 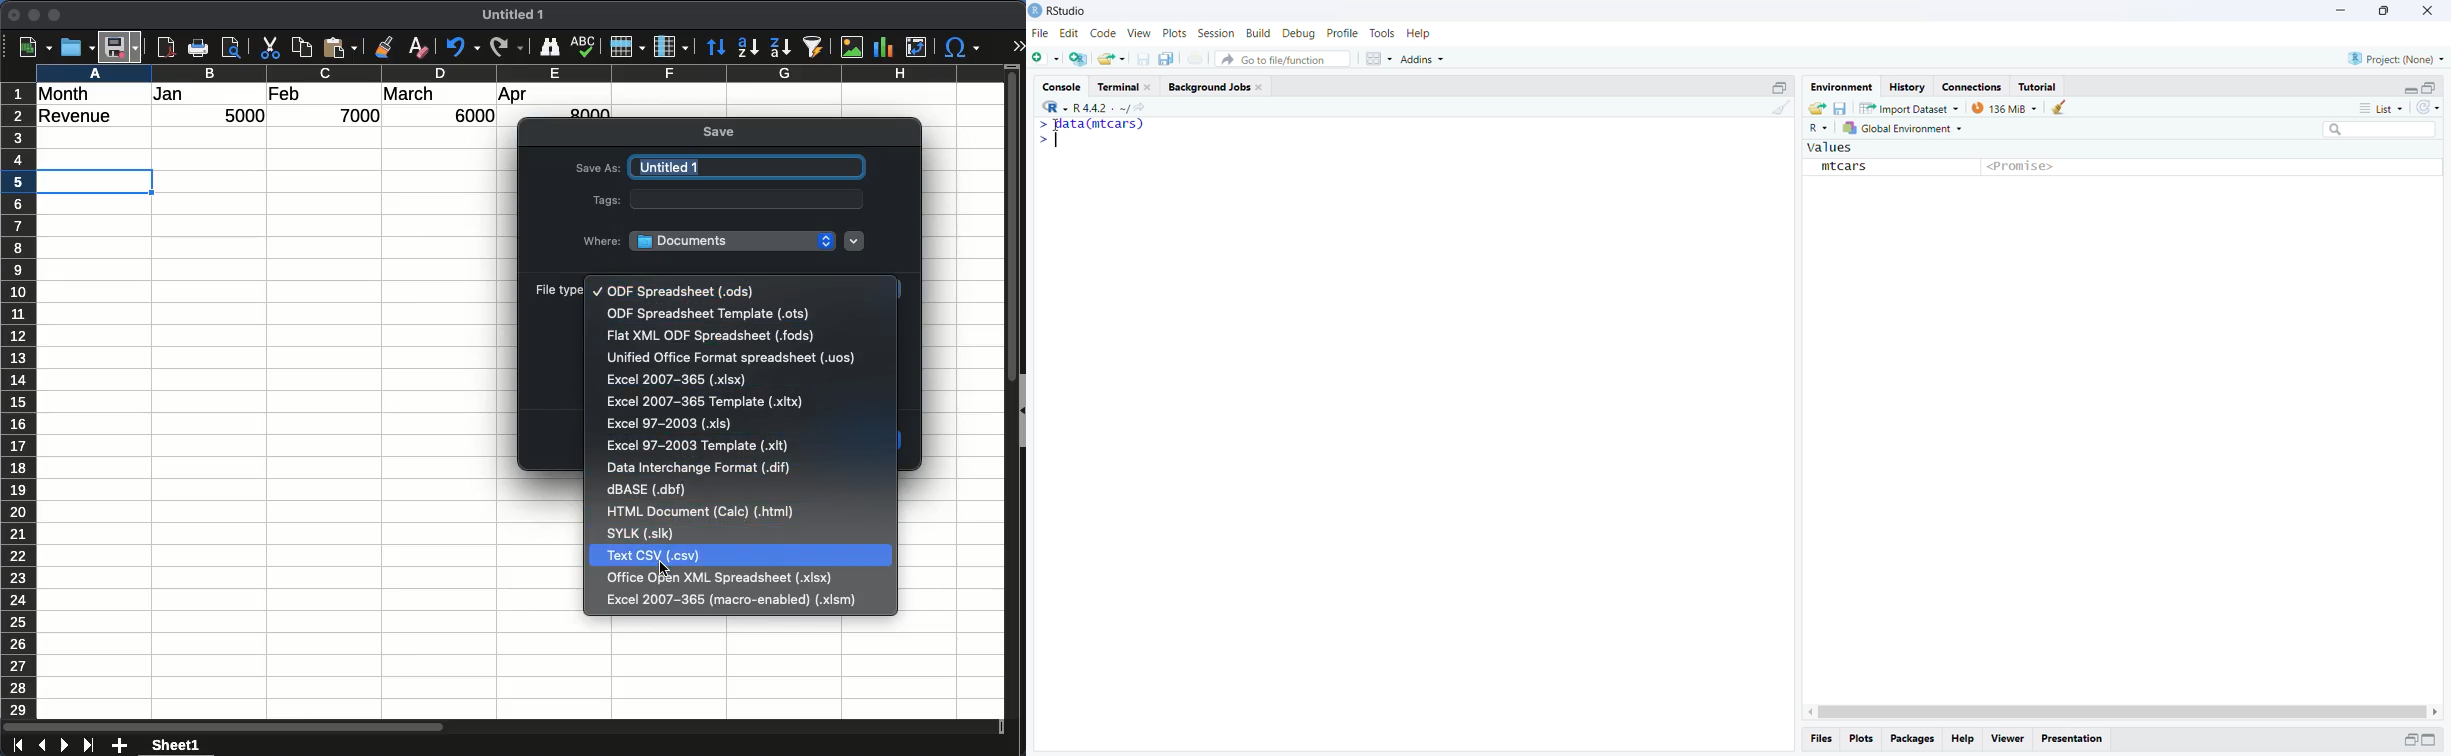 I want to click on Excel 97-2003 template, so click(x=700, y=445).